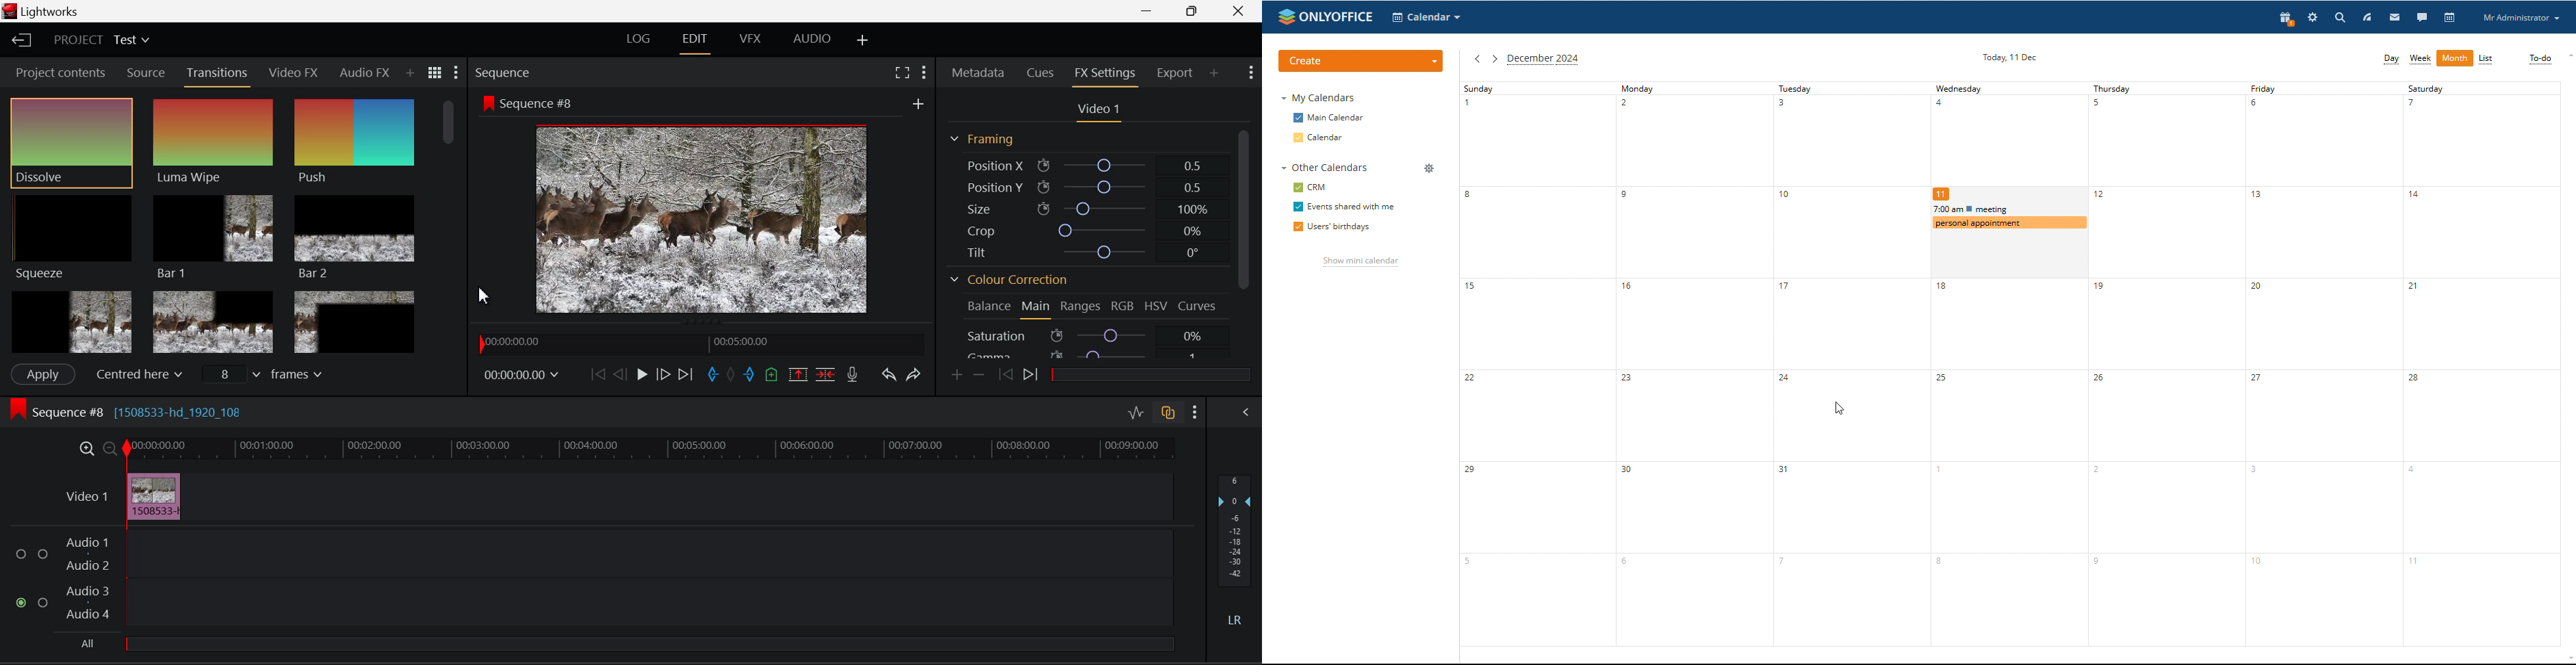 The image size is (2576, 672). What do you see at coordinates (2391, 60) in the screenshot?
I see `day view` at bounding box center [2391, 60].